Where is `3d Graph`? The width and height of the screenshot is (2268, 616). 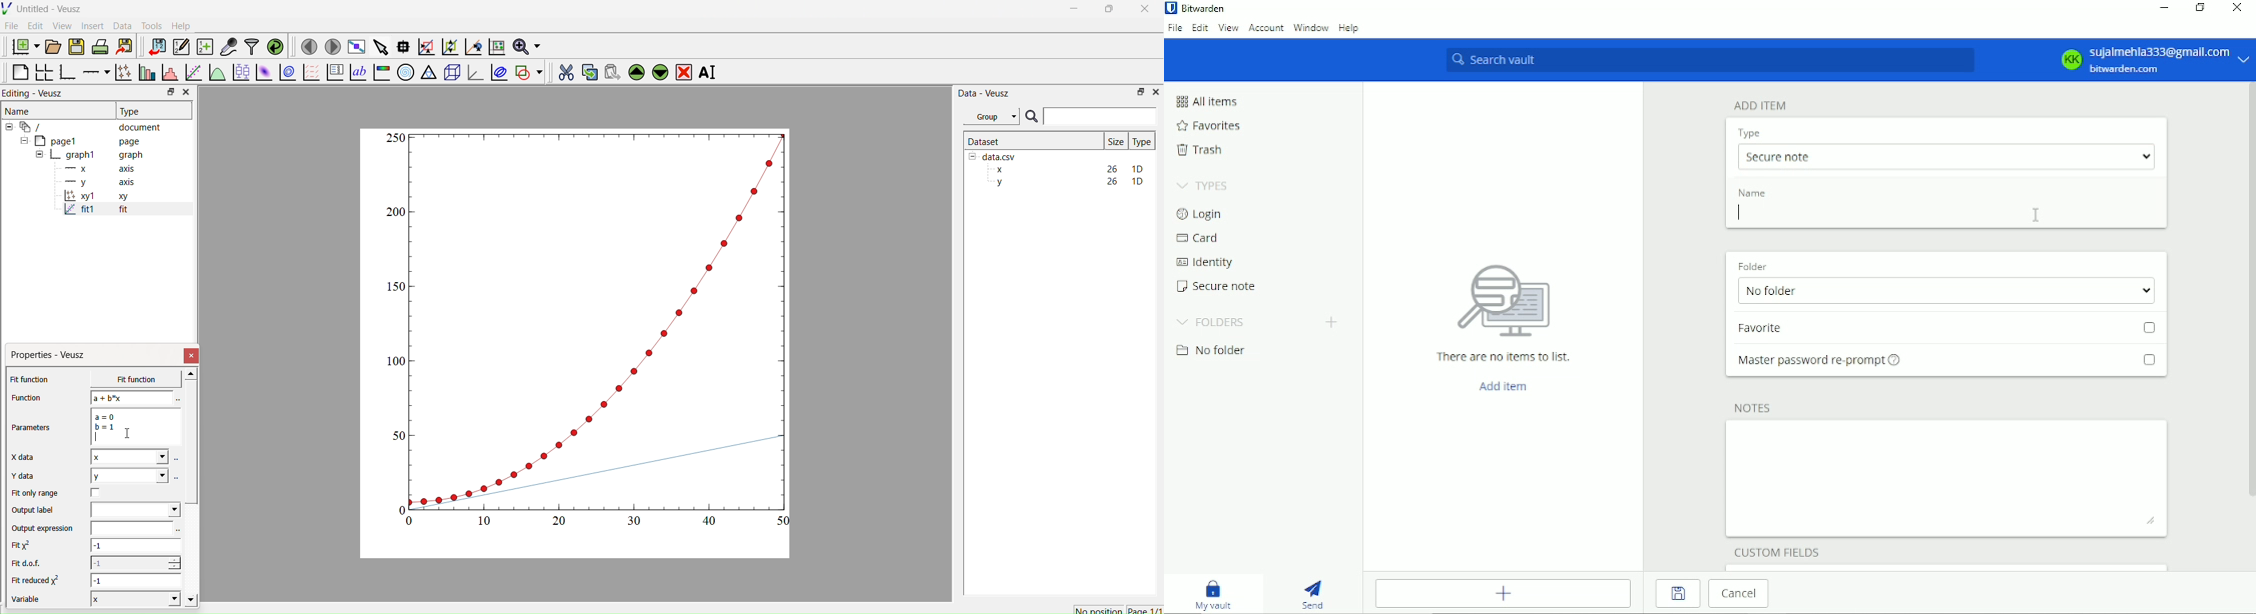
3d Graph is located at coordinates (473, 72).